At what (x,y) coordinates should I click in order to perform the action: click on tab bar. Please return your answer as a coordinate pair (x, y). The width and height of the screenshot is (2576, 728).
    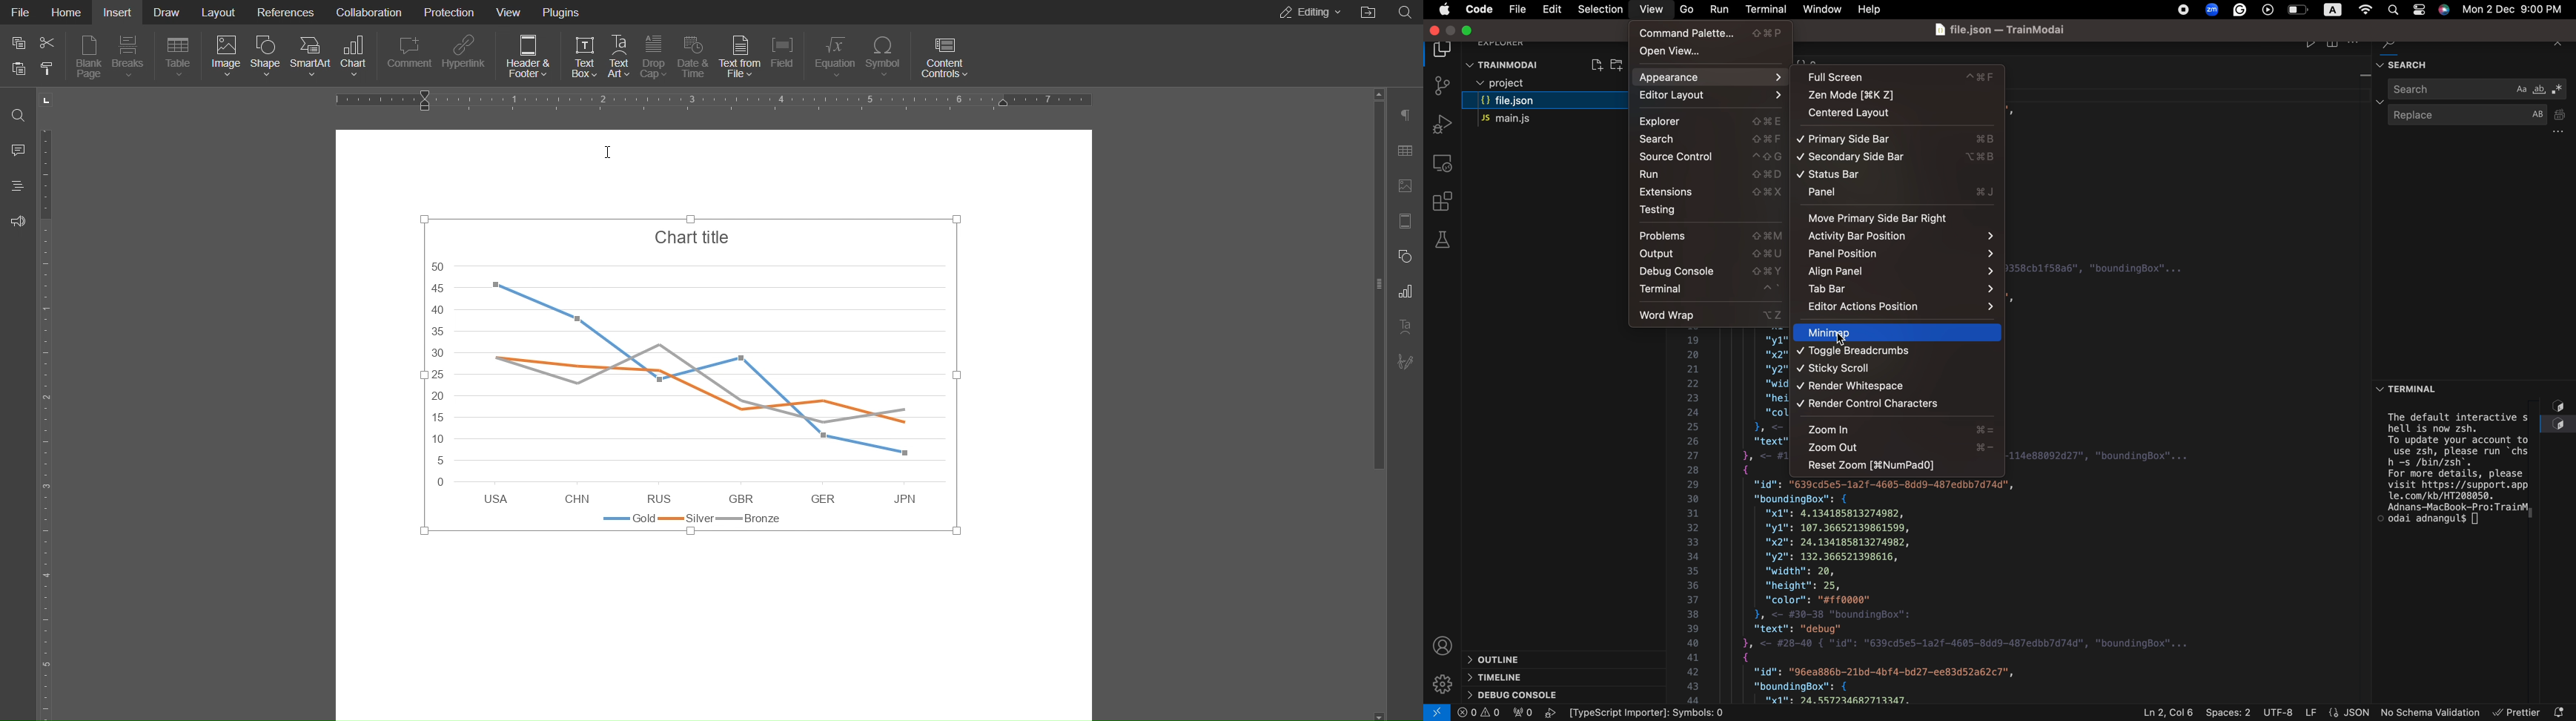
    Looking at the image, I should click on (1895, 288).